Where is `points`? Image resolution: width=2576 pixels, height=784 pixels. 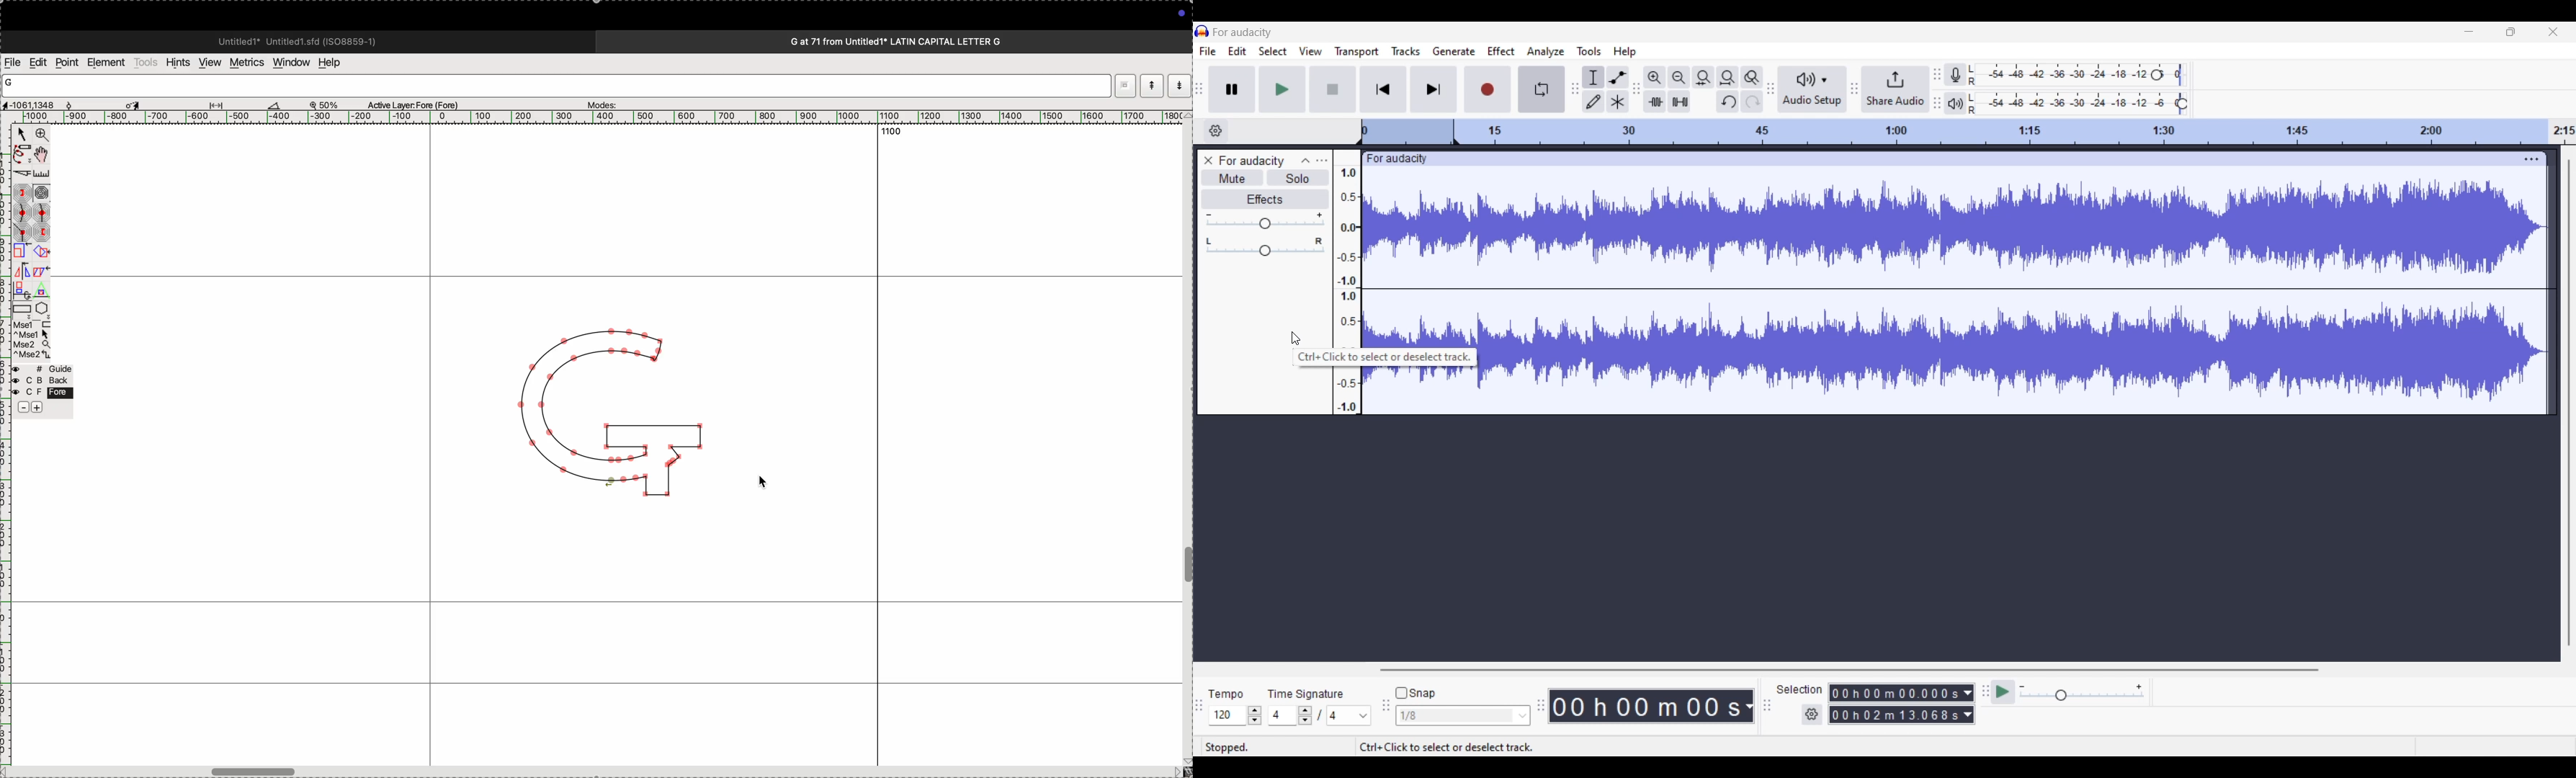 points is located at coordinates (68, 63).